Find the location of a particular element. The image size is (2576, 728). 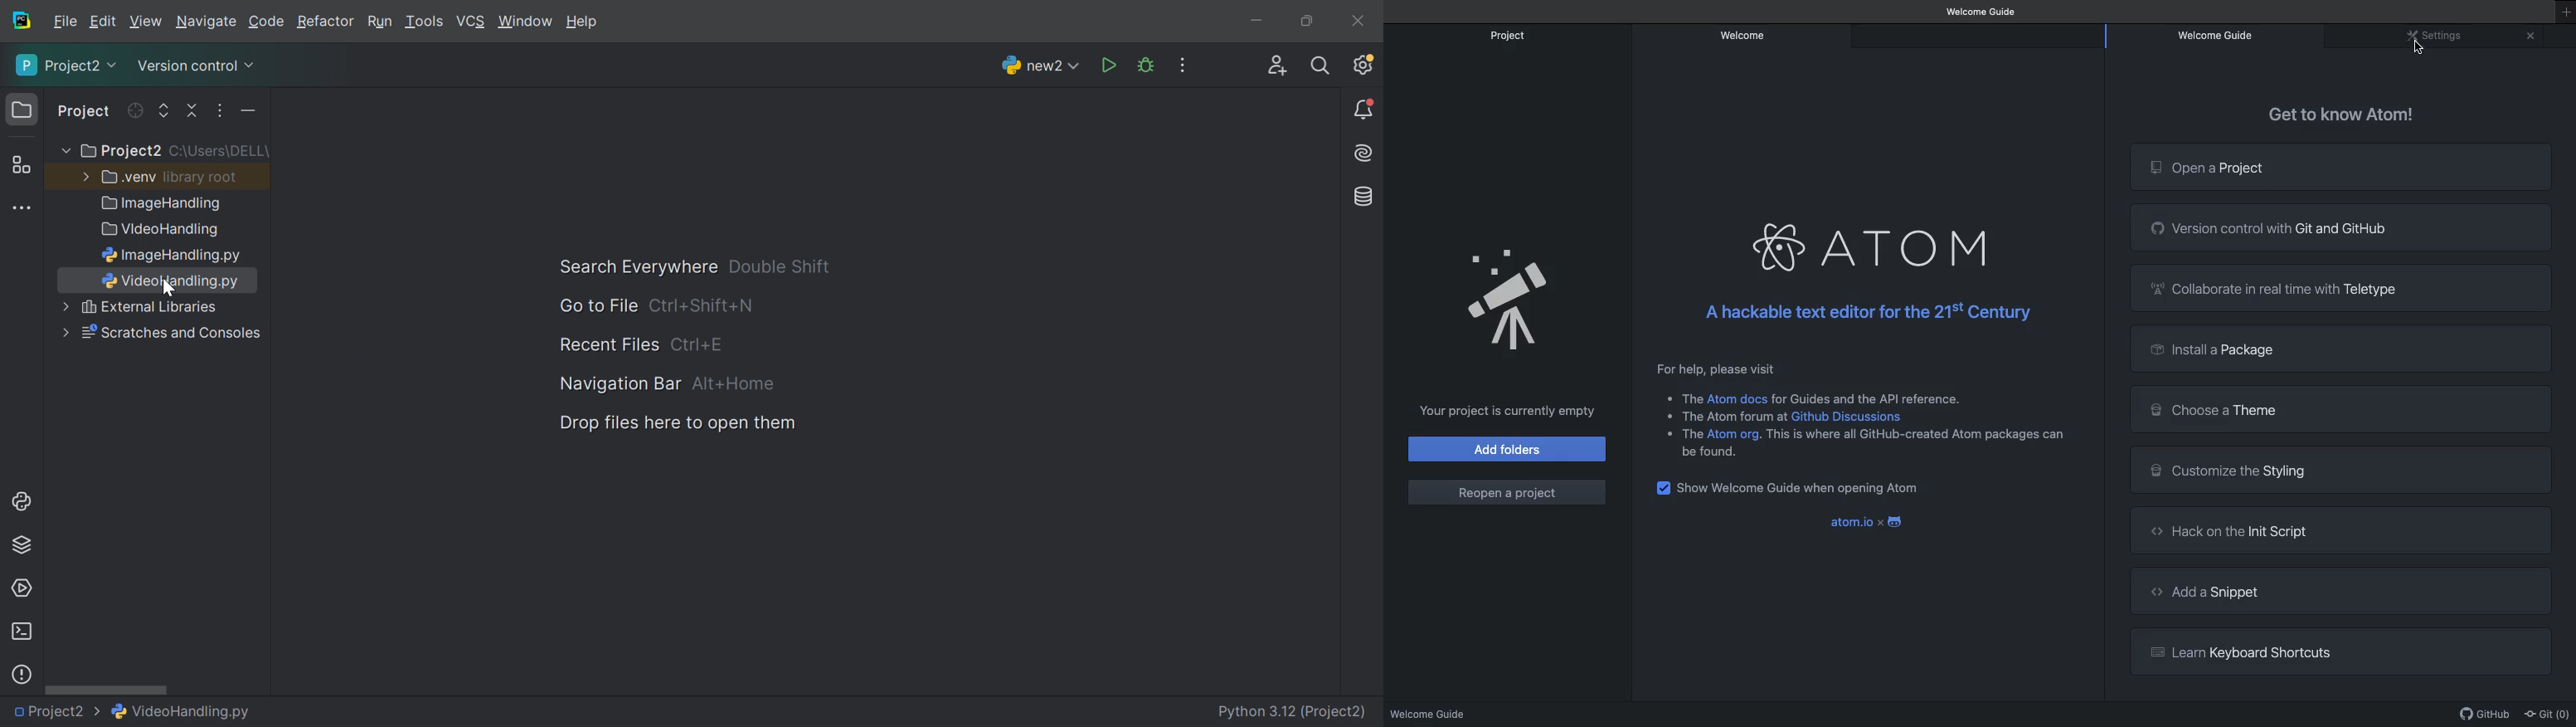

atom.ioxandroid is located at coordinates (1871, 521).